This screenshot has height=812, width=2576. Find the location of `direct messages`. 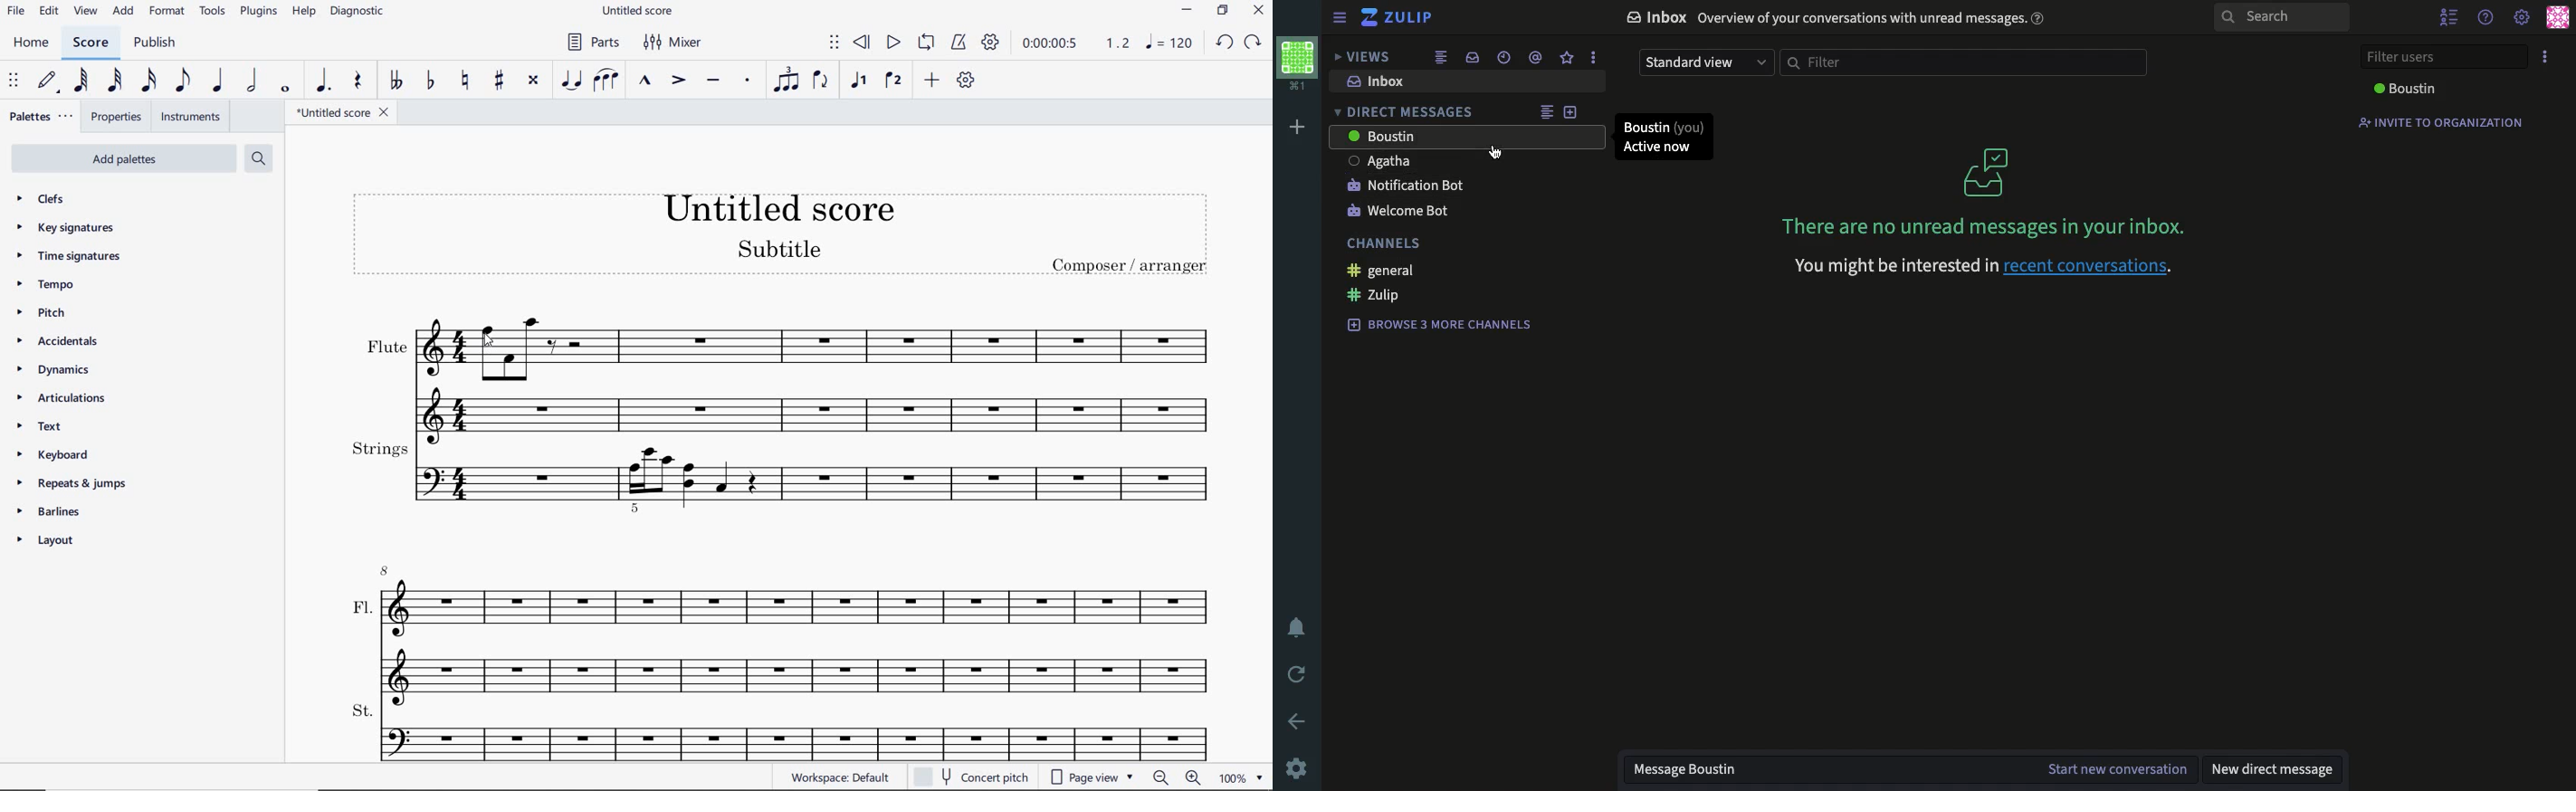

direct messages is located at coordinates (1407, 112).